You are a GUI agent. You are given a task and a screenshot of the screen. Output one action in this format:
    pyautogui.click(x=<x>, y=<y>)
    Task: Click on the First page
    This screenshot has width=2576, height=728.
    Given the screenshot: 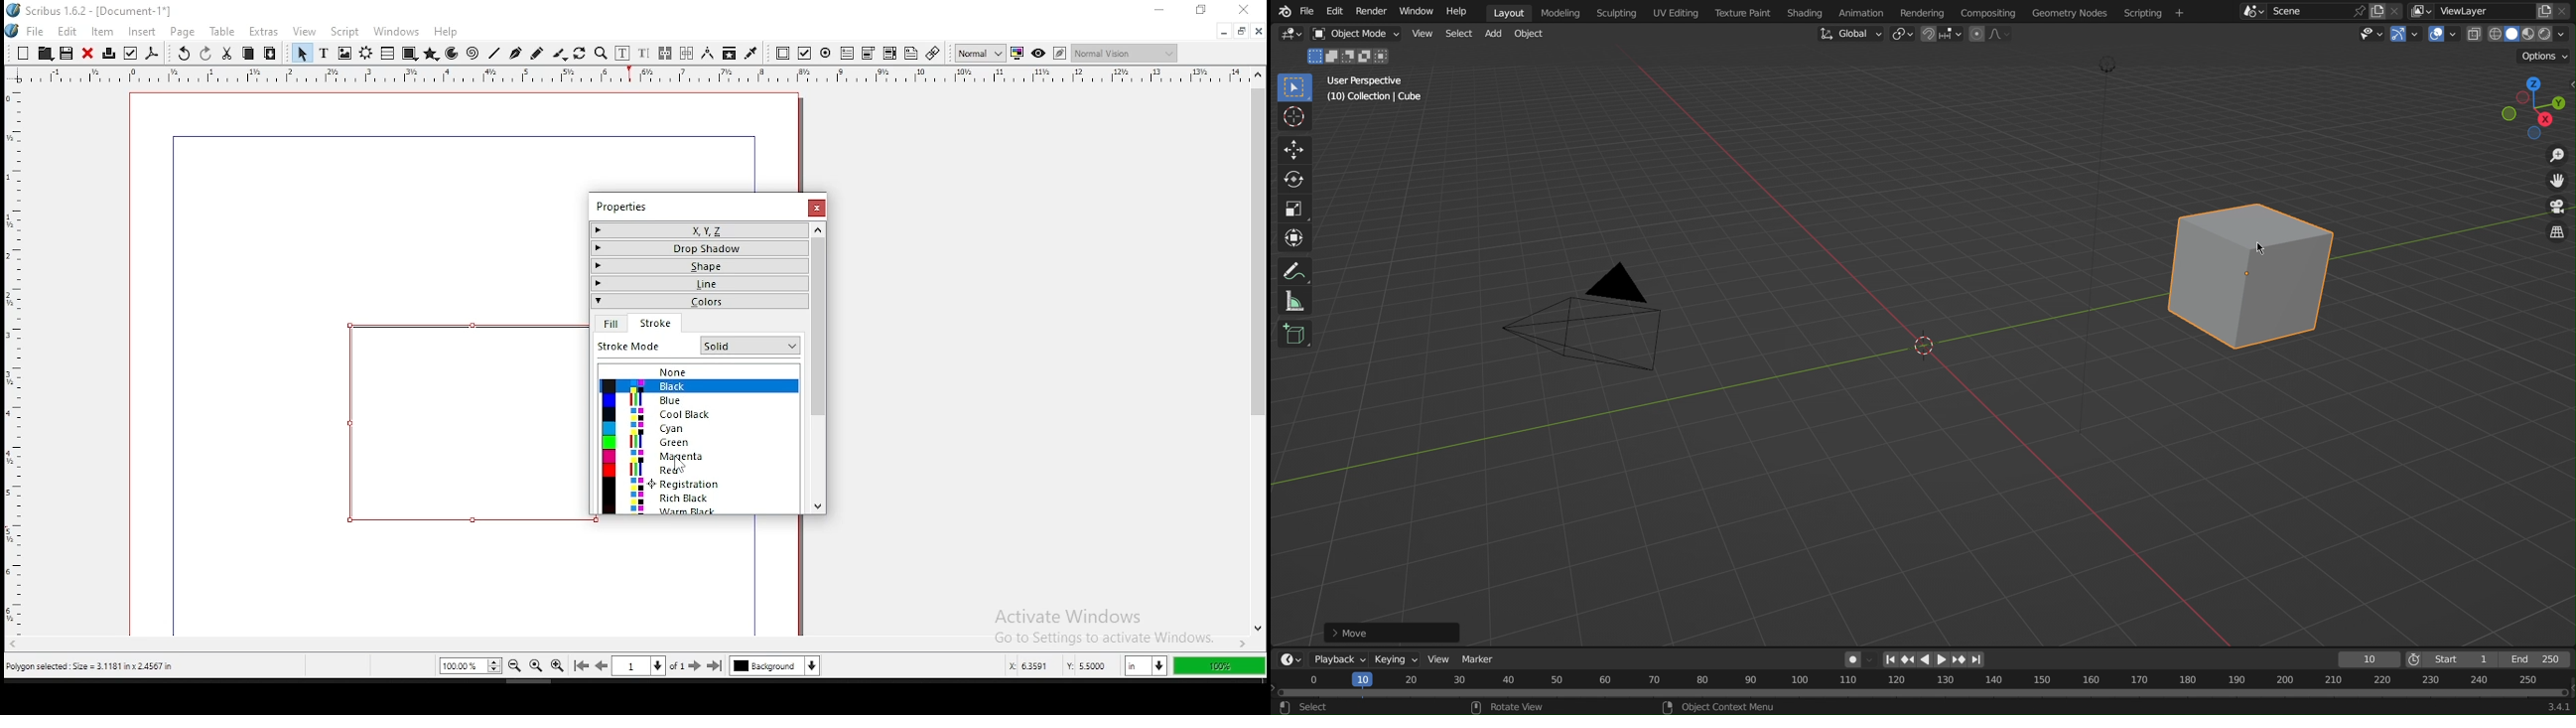 What is the action you would take?
    pyautogui.click(x=1890, y=659)
    